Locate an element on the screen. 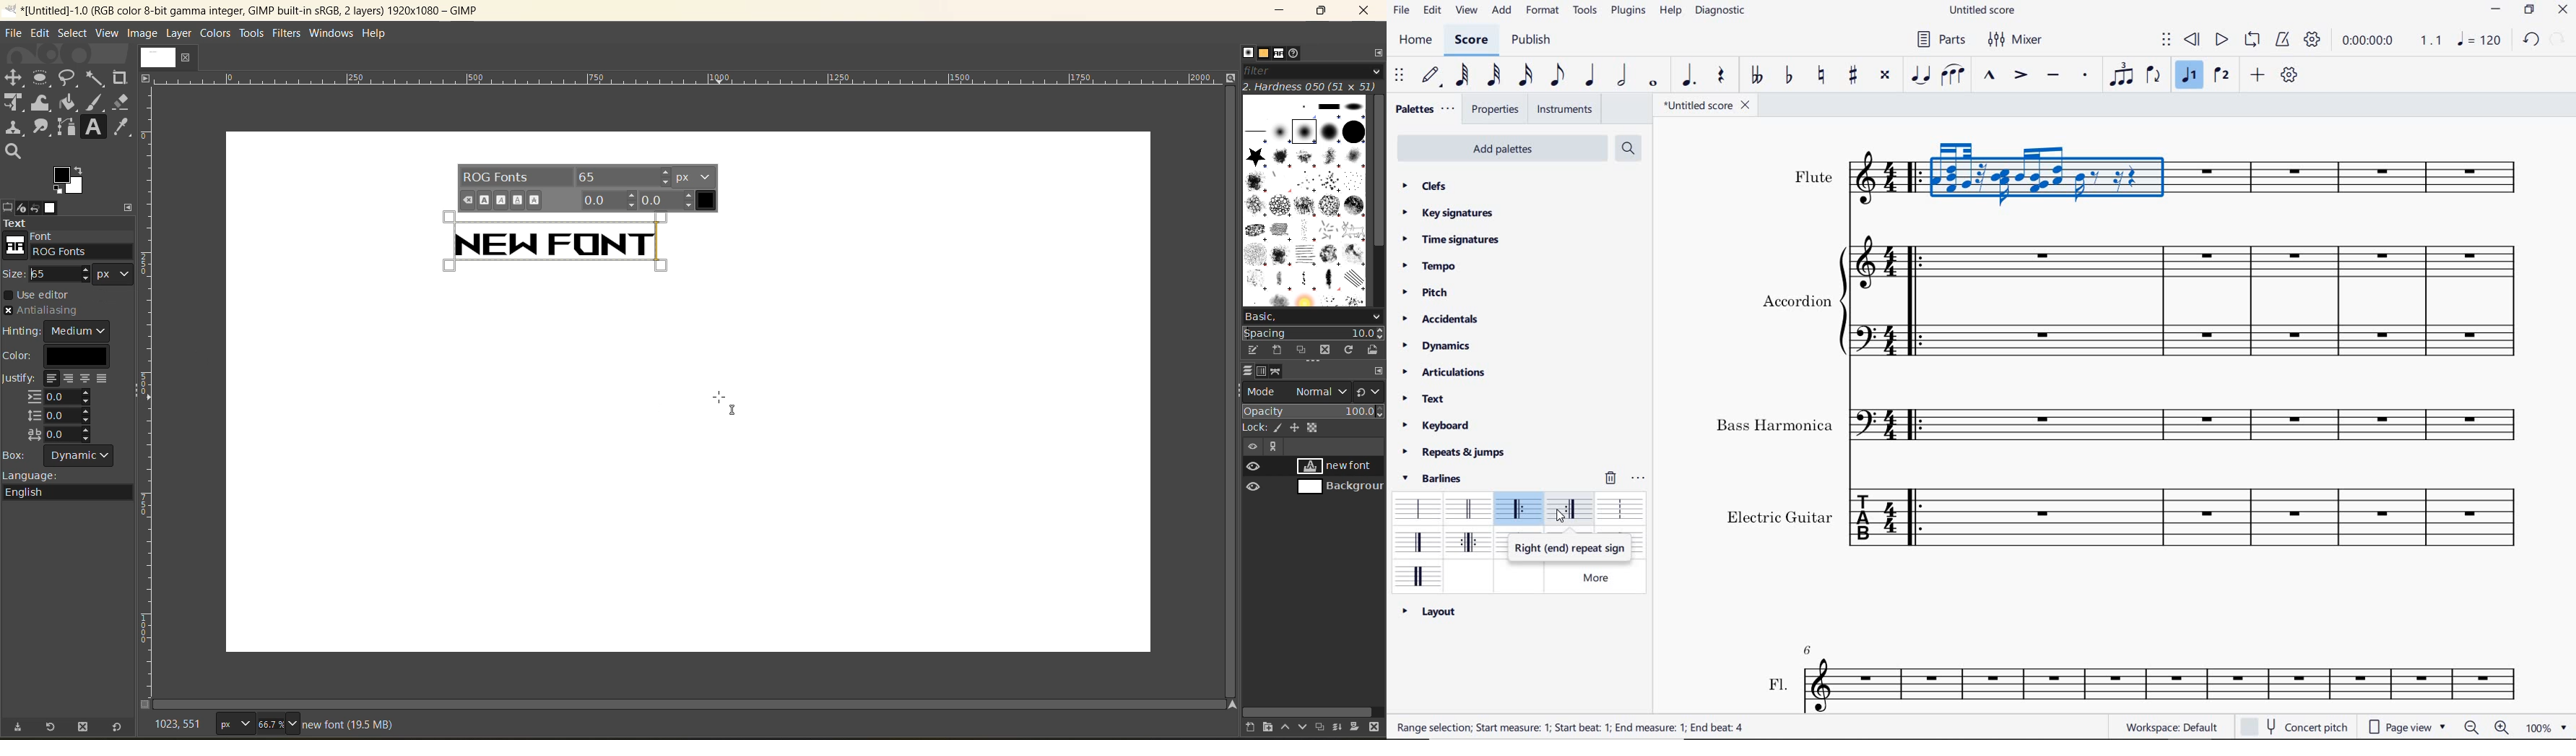 This screenshot has height=756, width=2576. tenuto is located at coordinates (2052, 75).